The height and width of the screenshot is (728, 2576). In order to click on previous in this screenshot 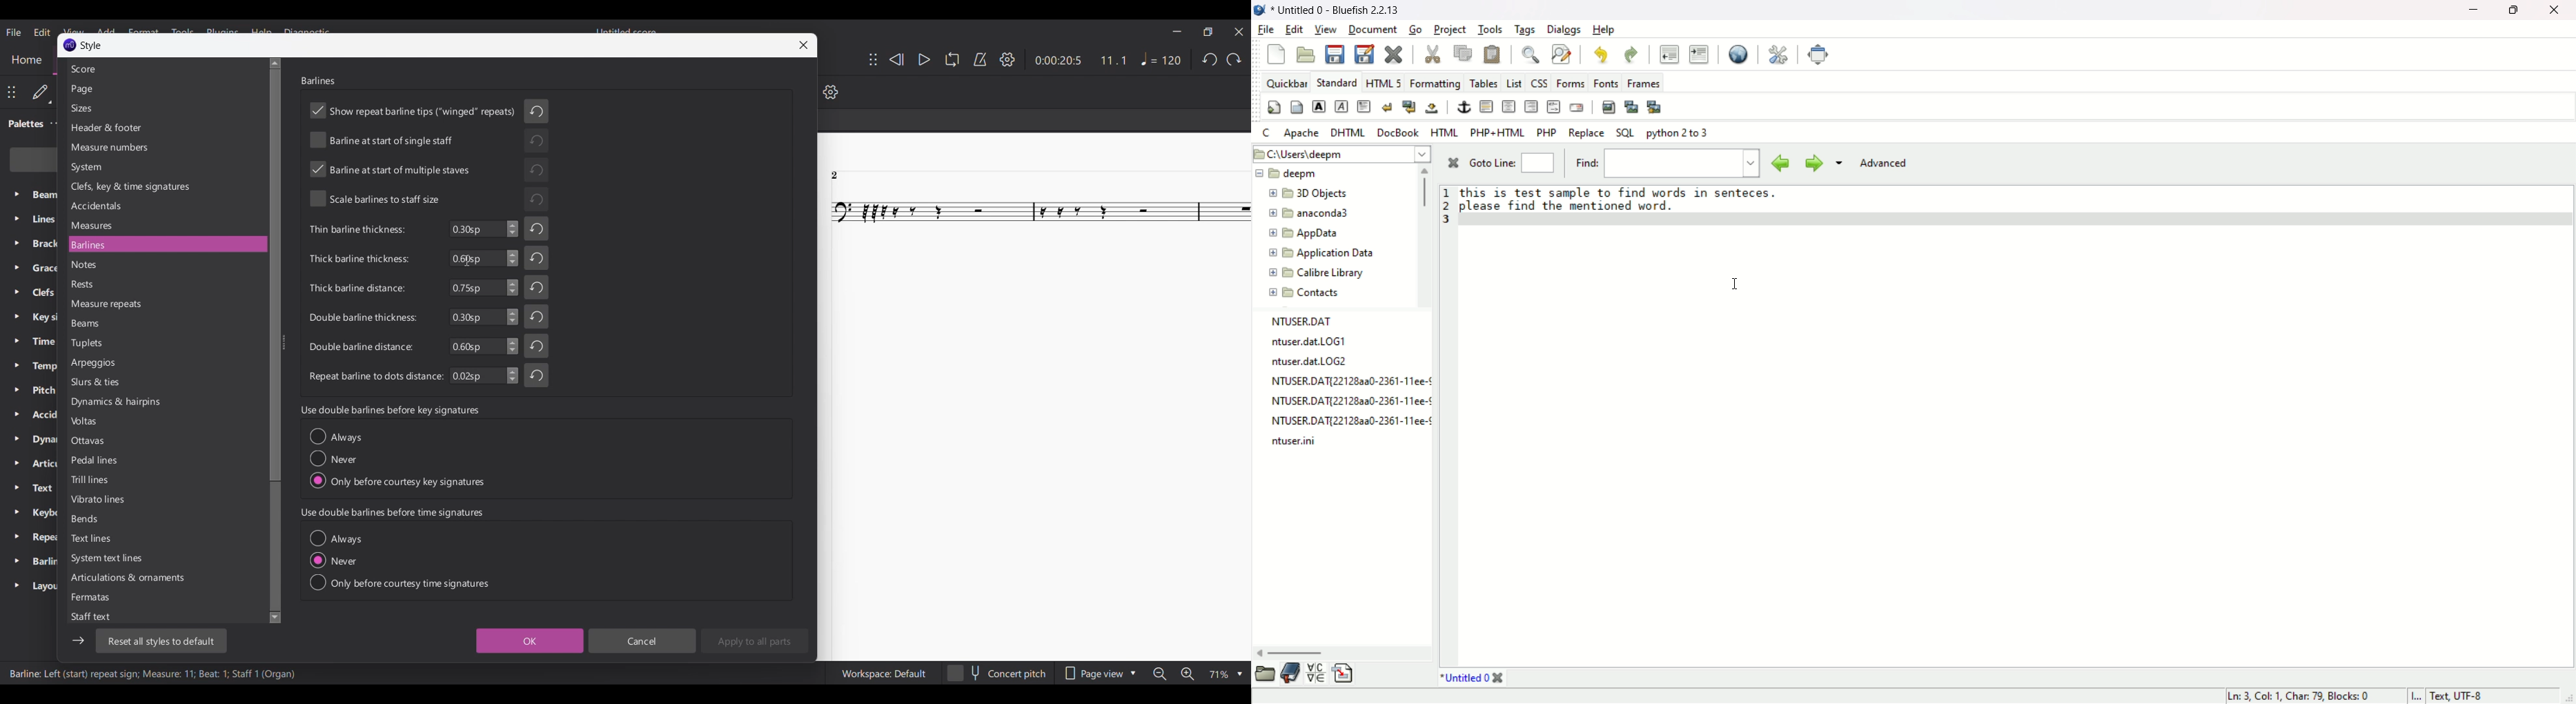, I will do `click(1776, 162)`.